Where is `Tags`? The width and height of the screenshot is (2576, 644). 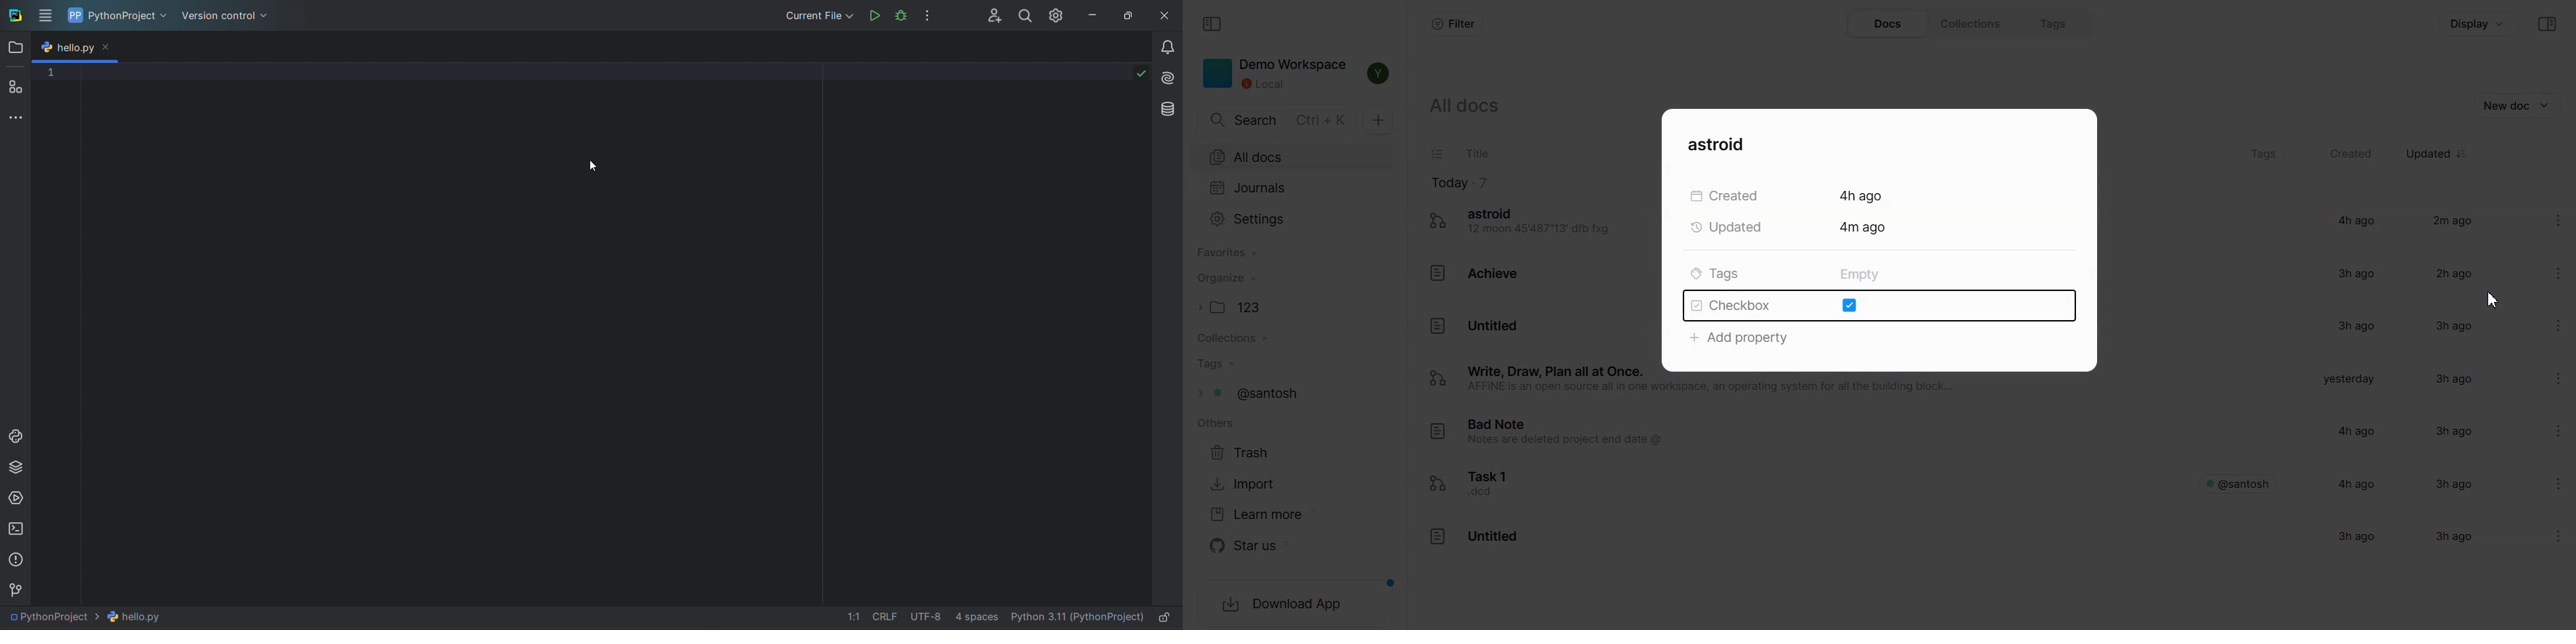
Tags is located at coordinates (1290, 393).